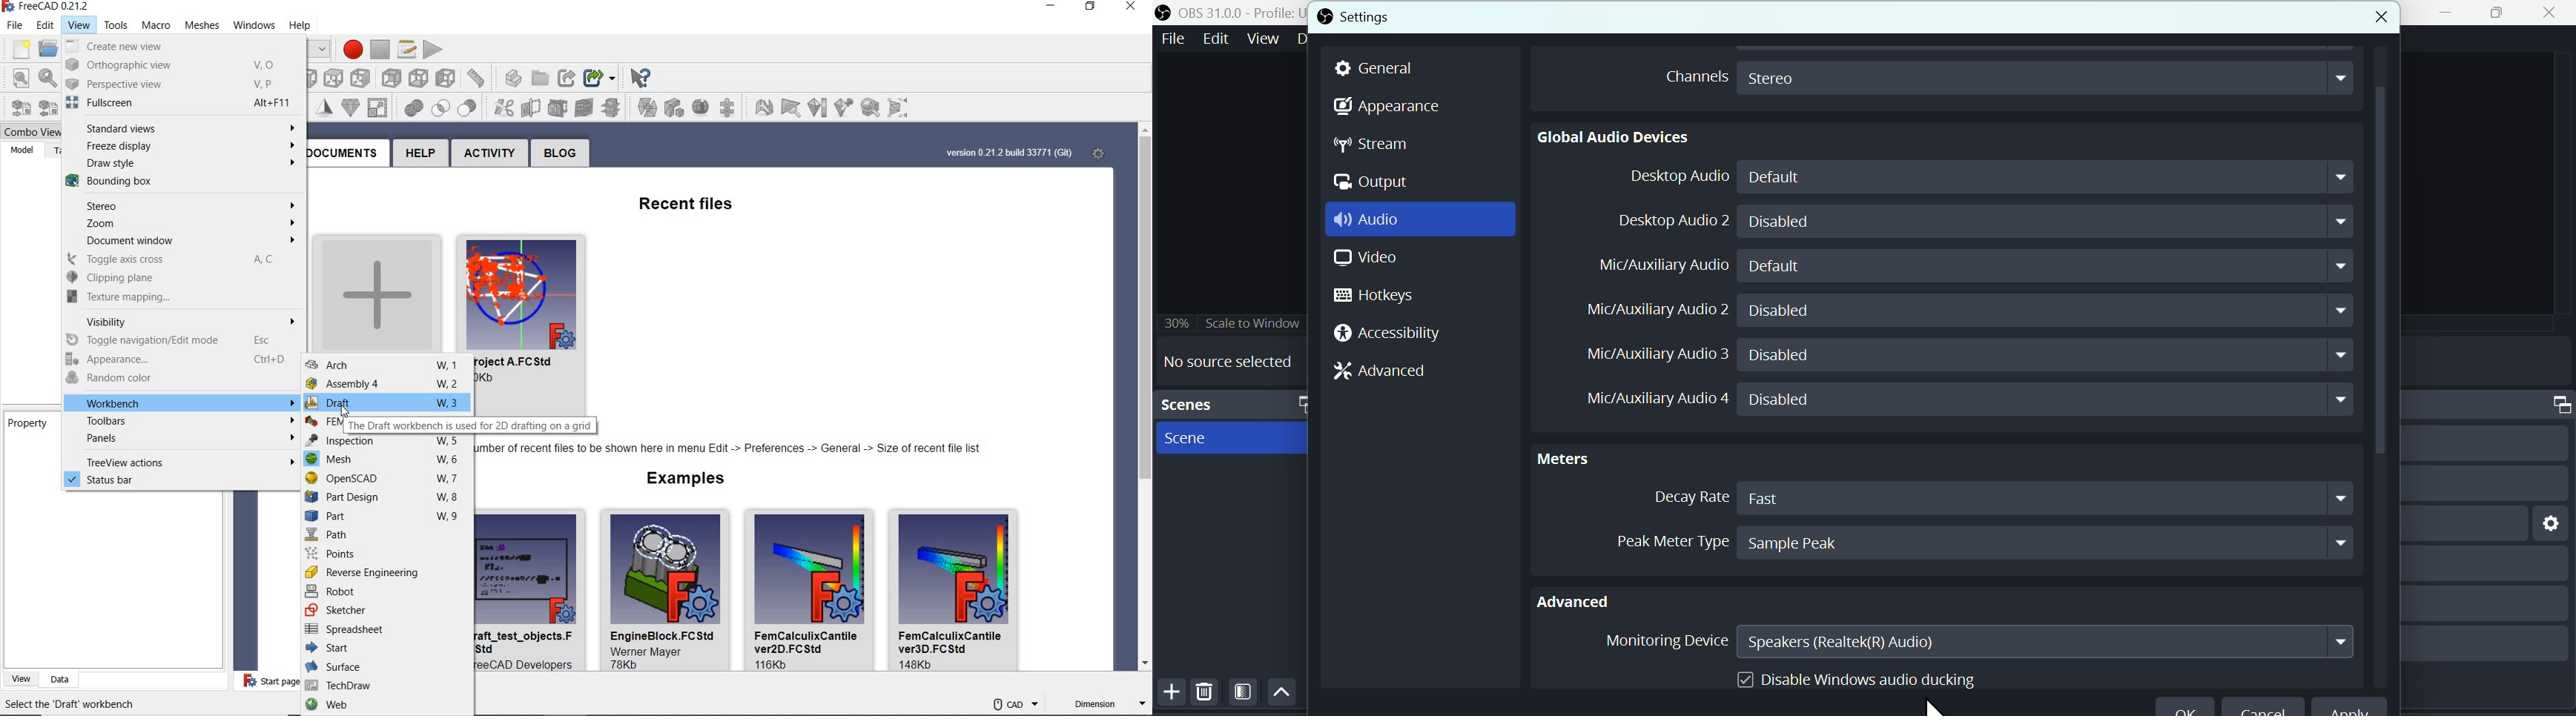 The height and width of the screenshot is (728, 2576). I want to click on export mesh, so click(46, 107).